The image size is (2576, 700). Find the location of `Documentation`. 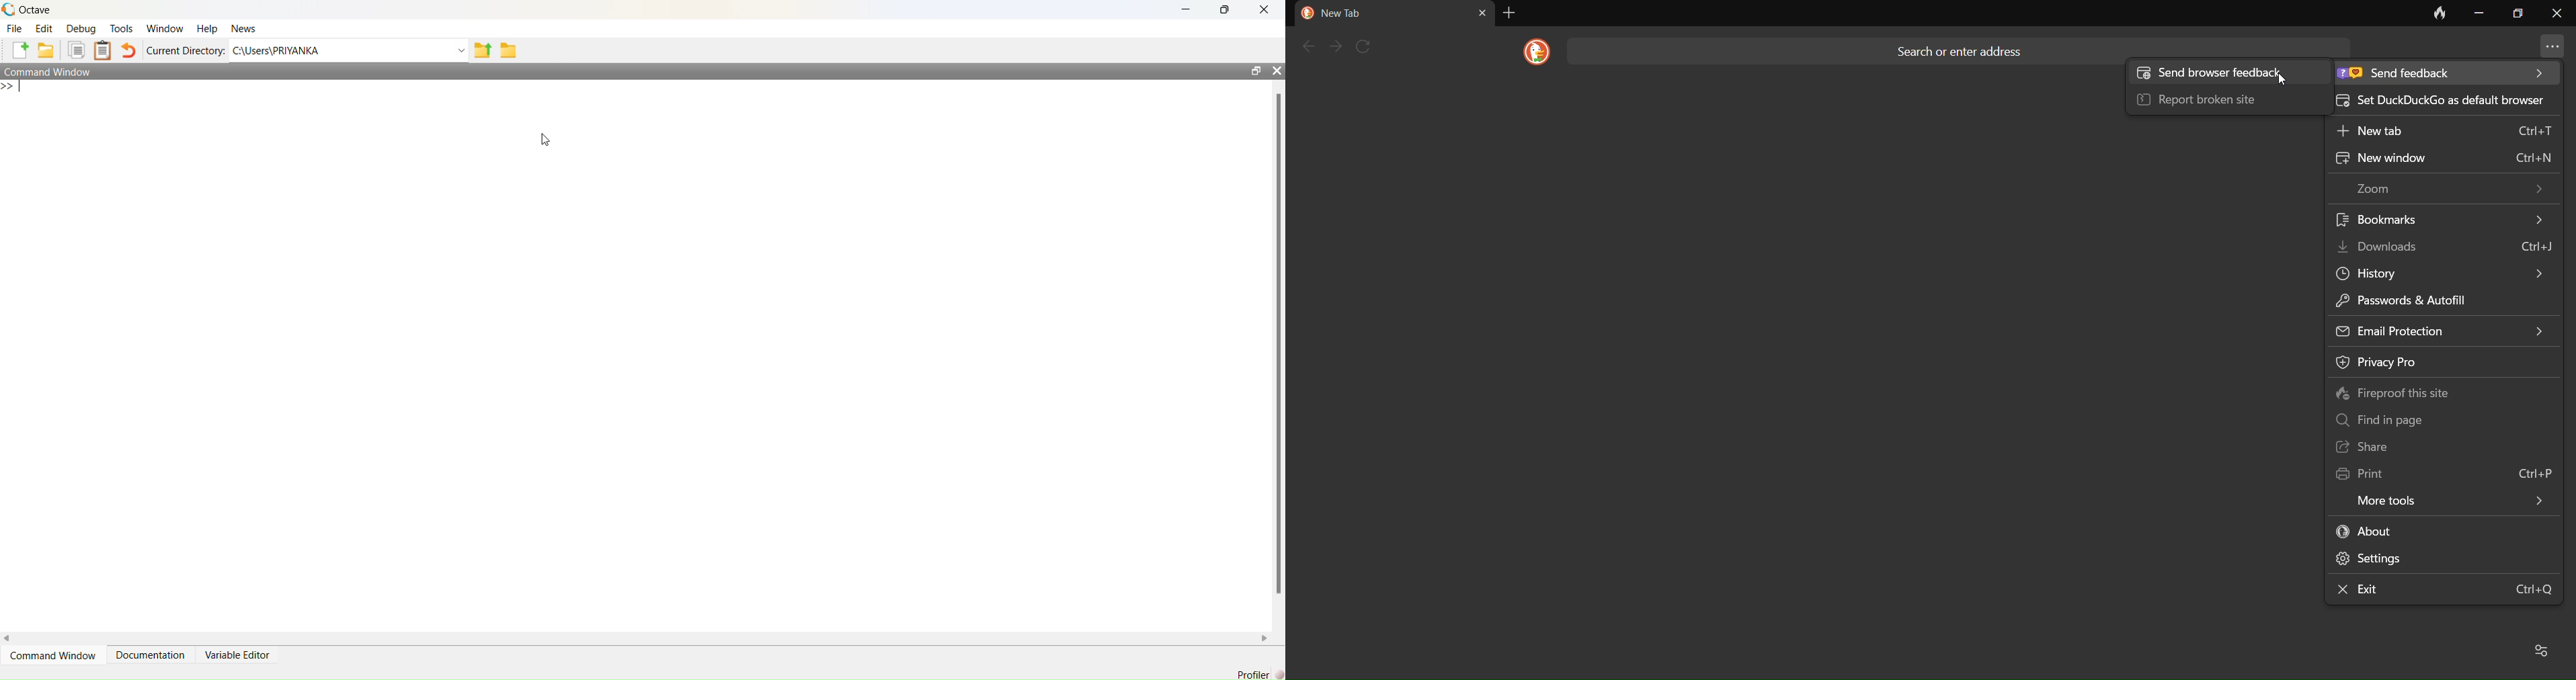

Documentation is located at coordinates (153, 655).